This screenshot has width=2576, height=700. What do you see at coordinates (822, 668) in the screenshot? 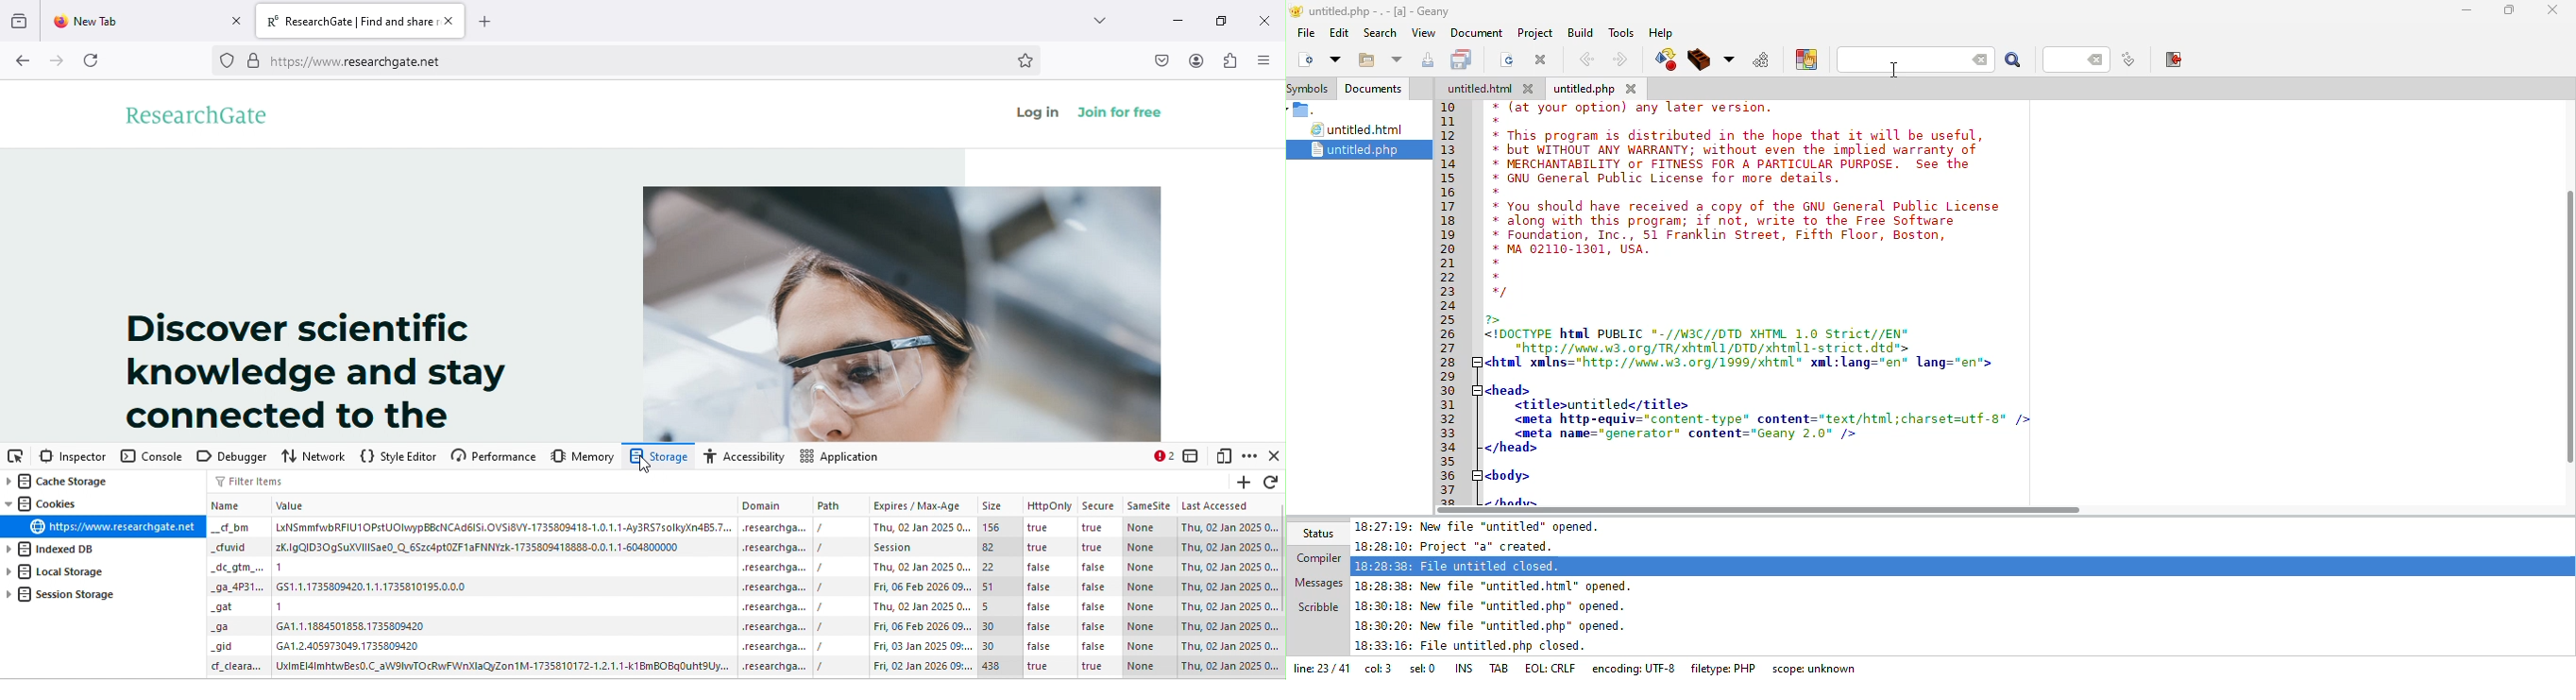
I see `/` at bounding box center [822, 668].